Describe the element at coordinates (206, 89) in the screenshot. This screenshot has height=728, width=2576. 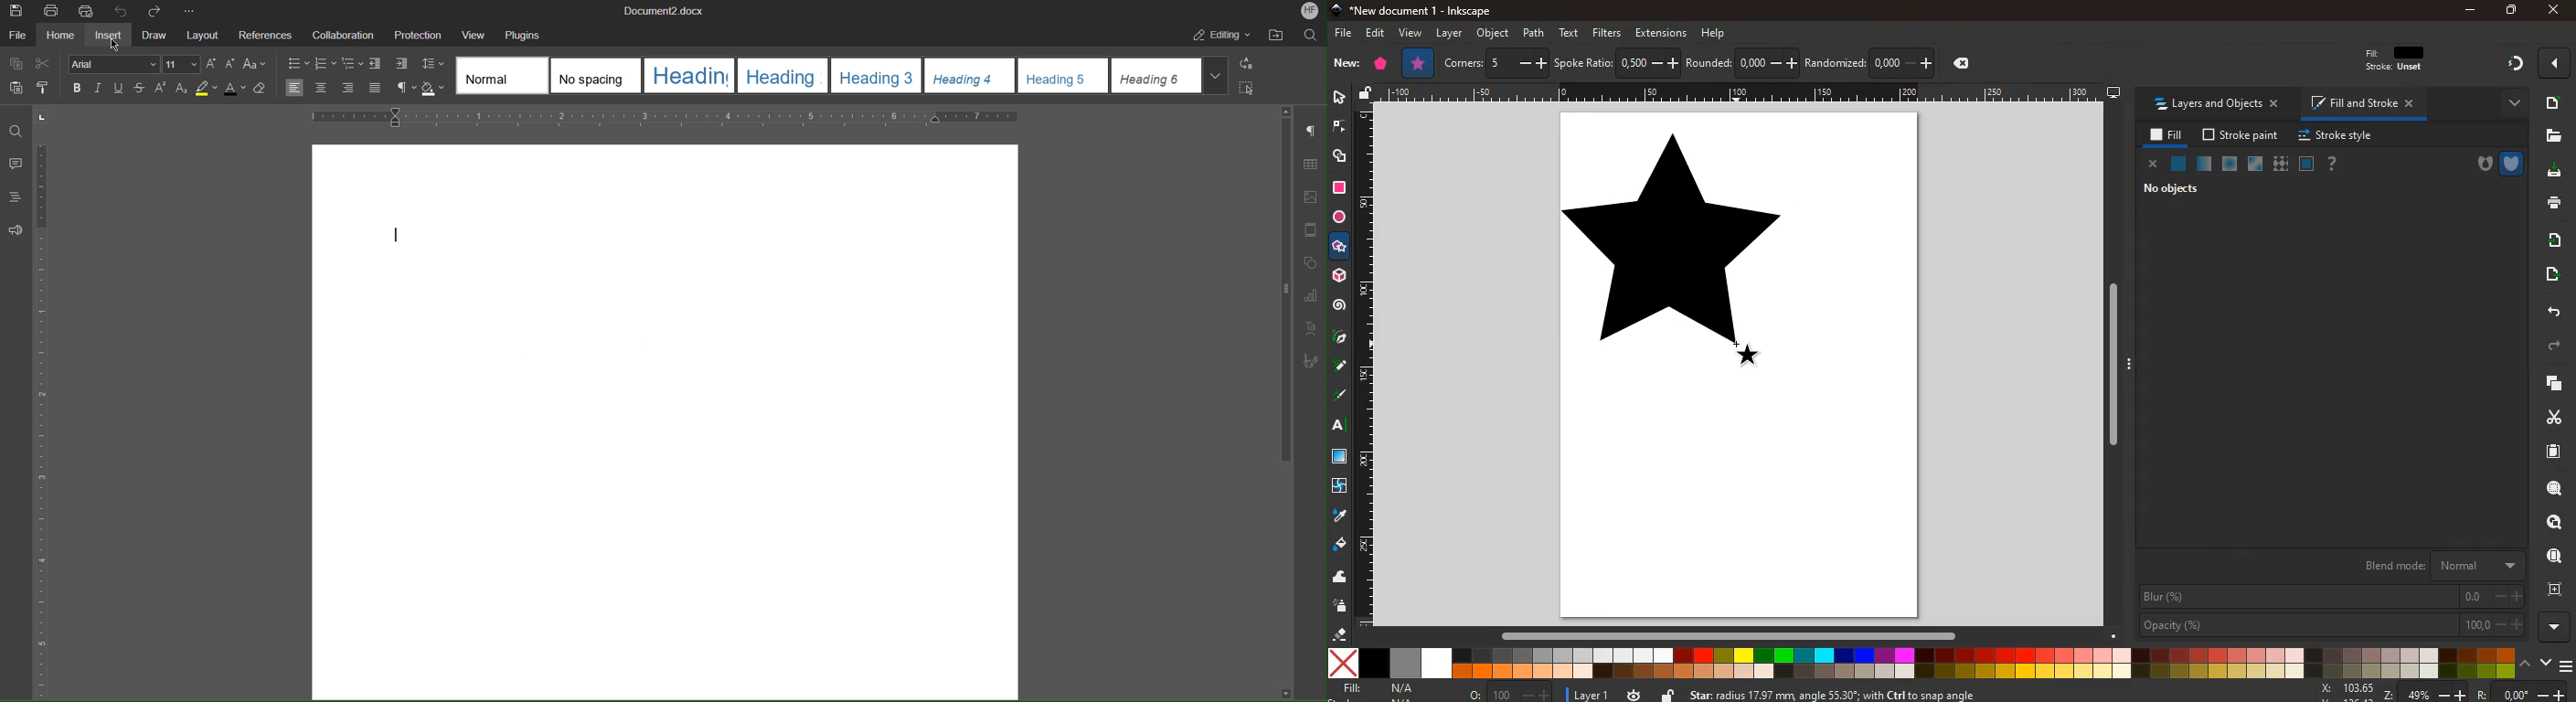
I see `Highlight` at that location.